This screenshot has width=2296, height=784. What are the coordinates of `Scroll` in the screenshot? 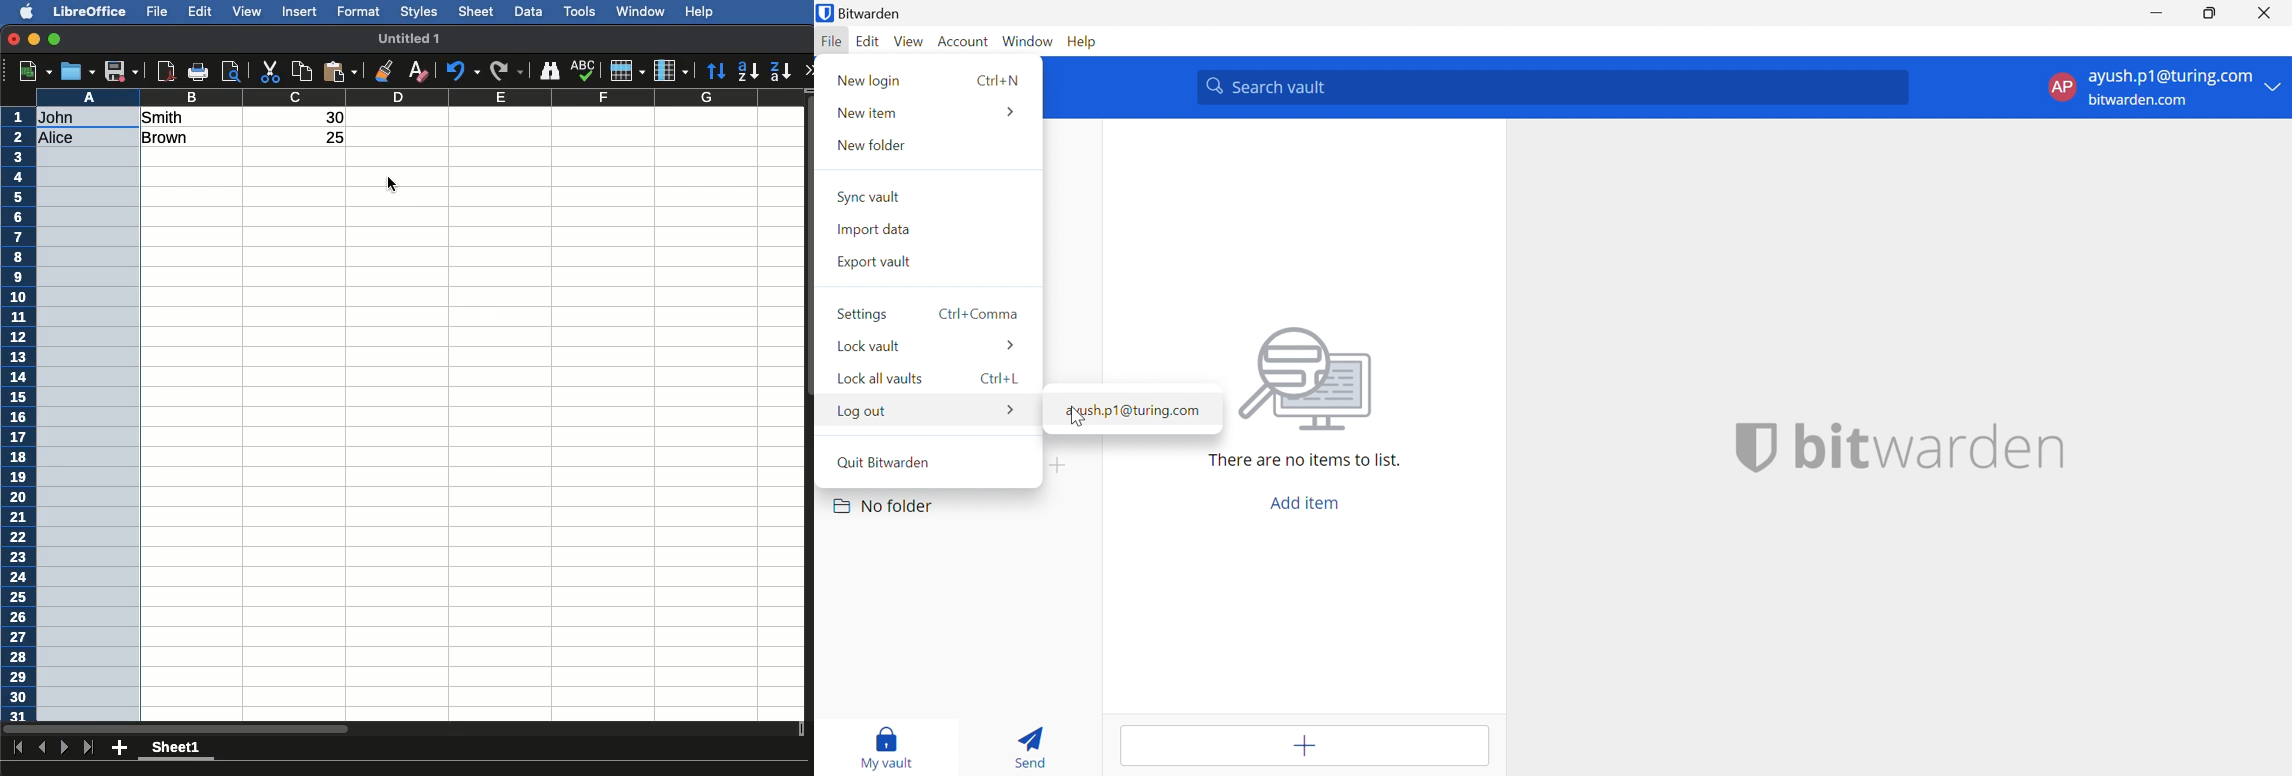 It's located at (809, 424).